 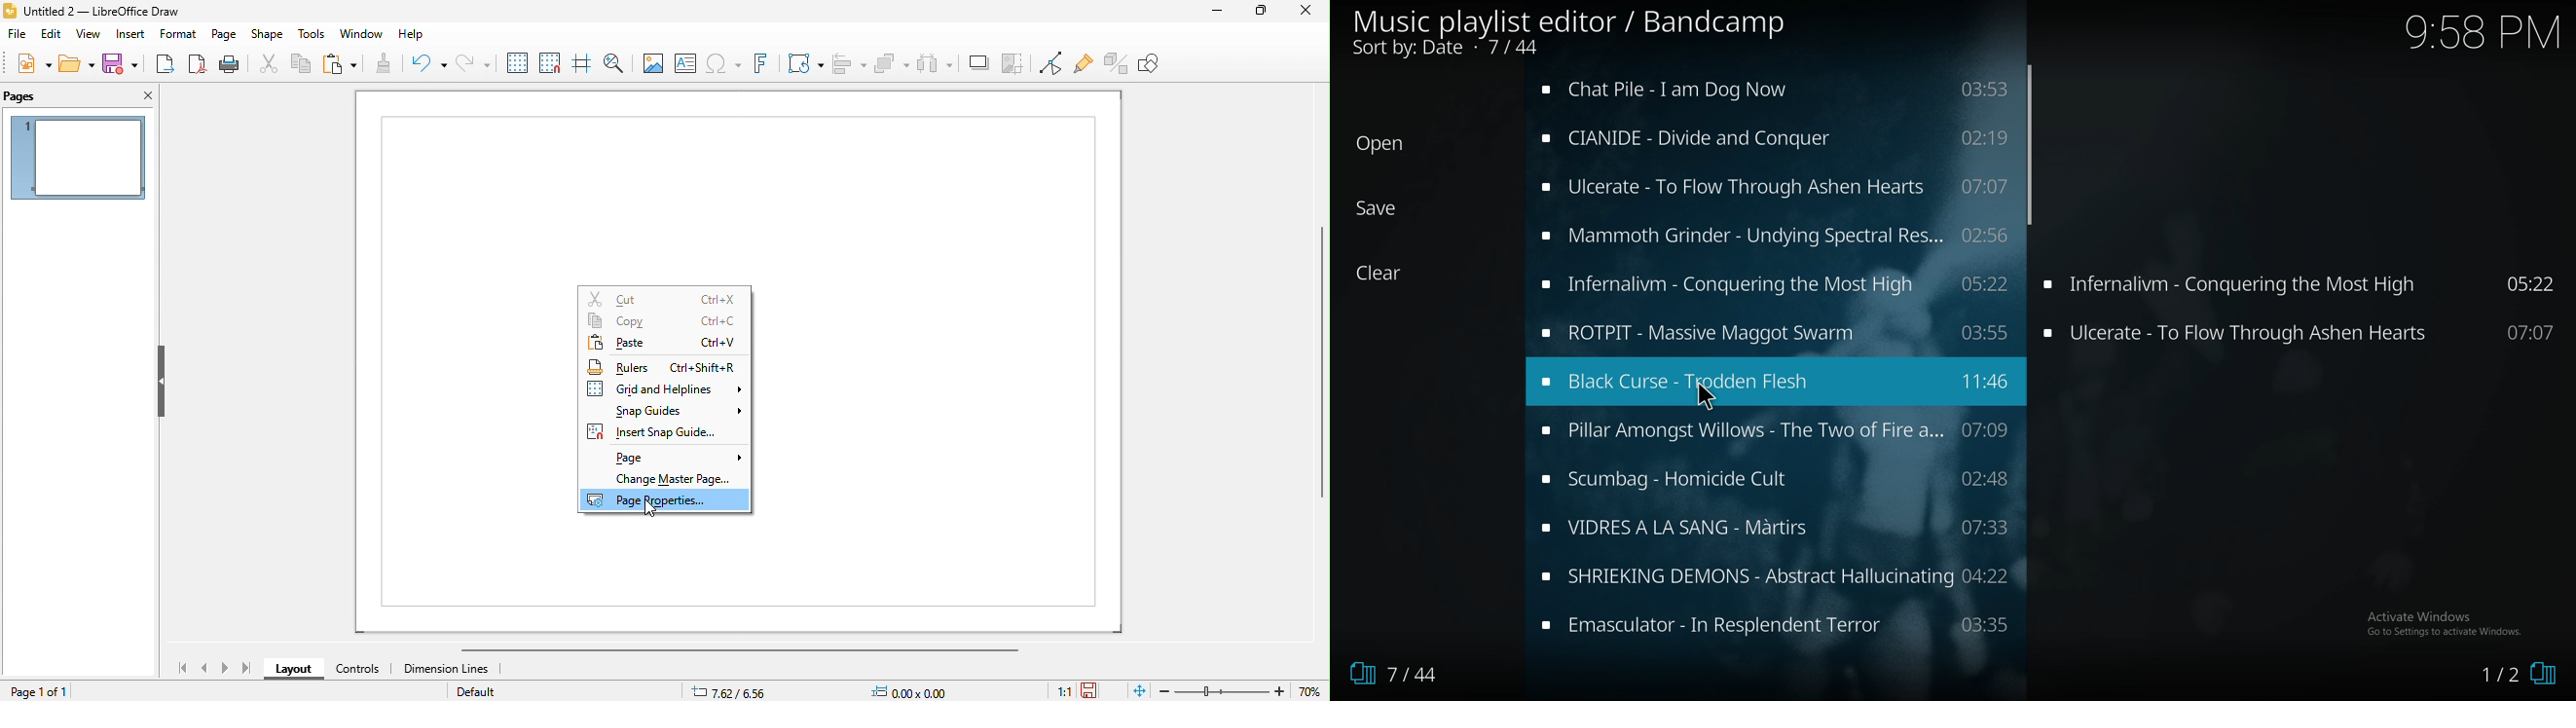 I want to click on snap to grid, so click(x=549, y=62).